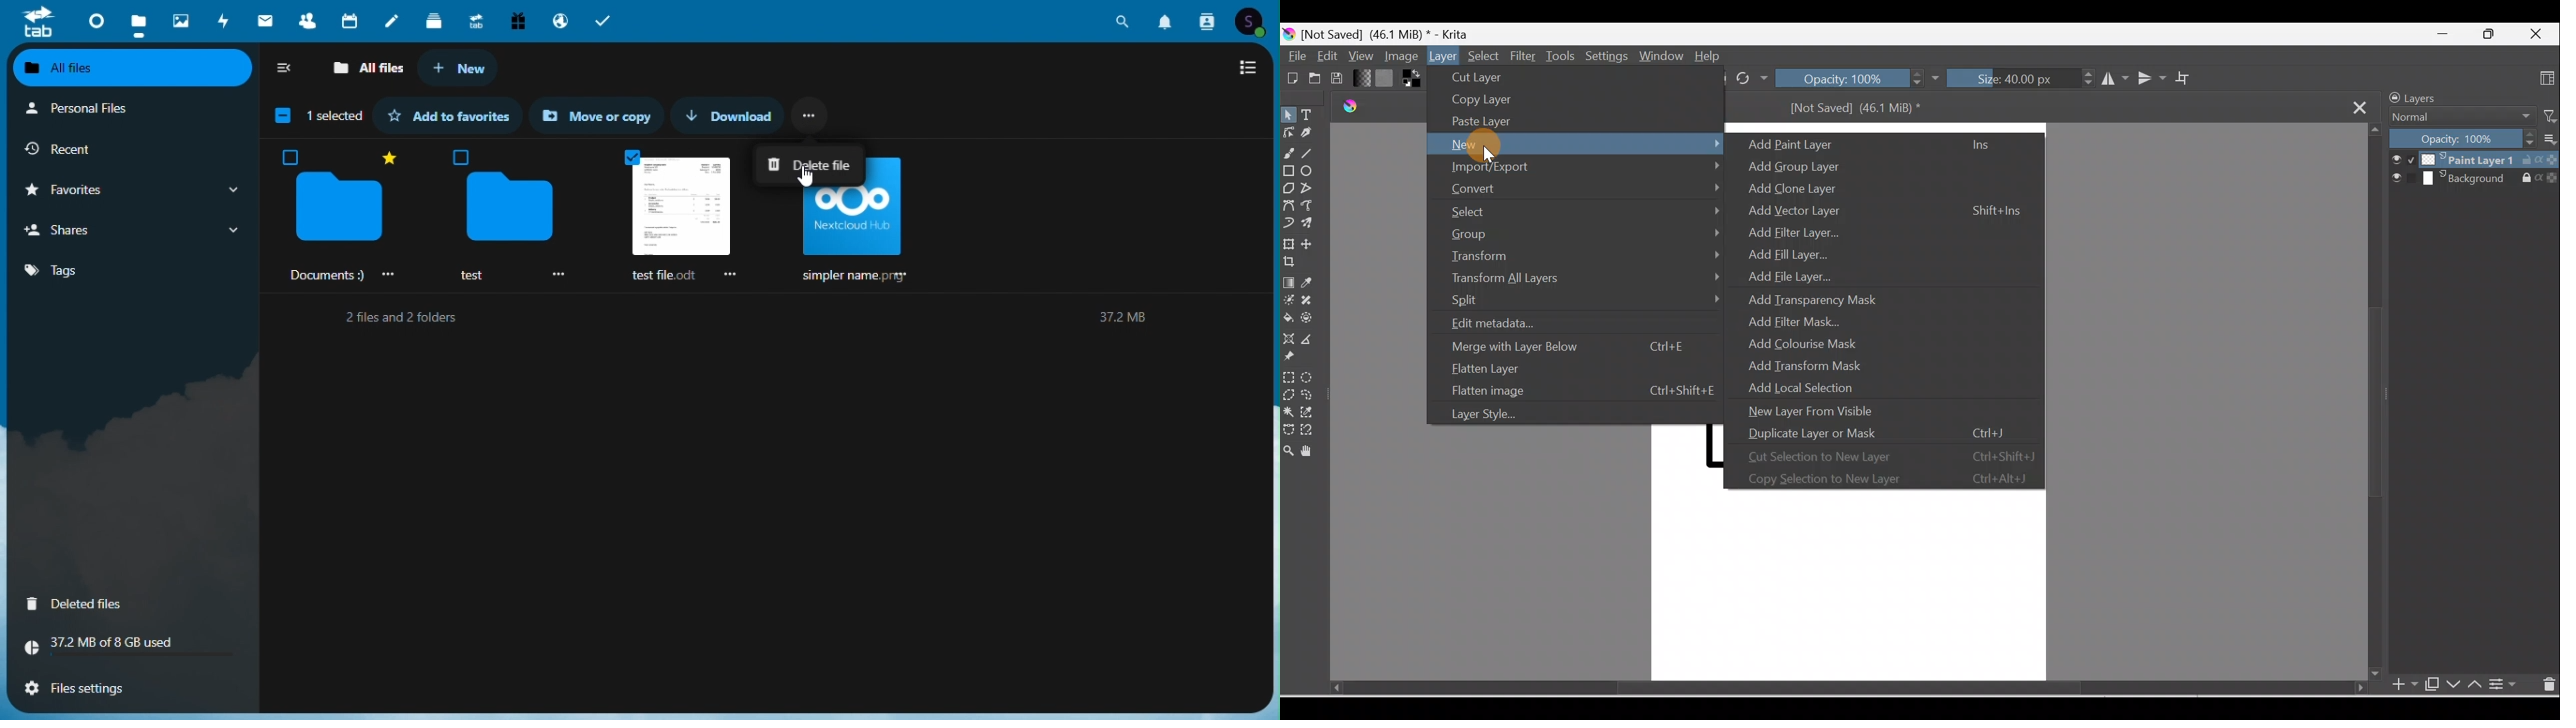 The width and height of the screenshot is (2576, 728). What do you see at coordinates (1571, 346) in the screenshot?
I see `Merge with layer below  Ctrl+E` at bounding box center [1571, 346].